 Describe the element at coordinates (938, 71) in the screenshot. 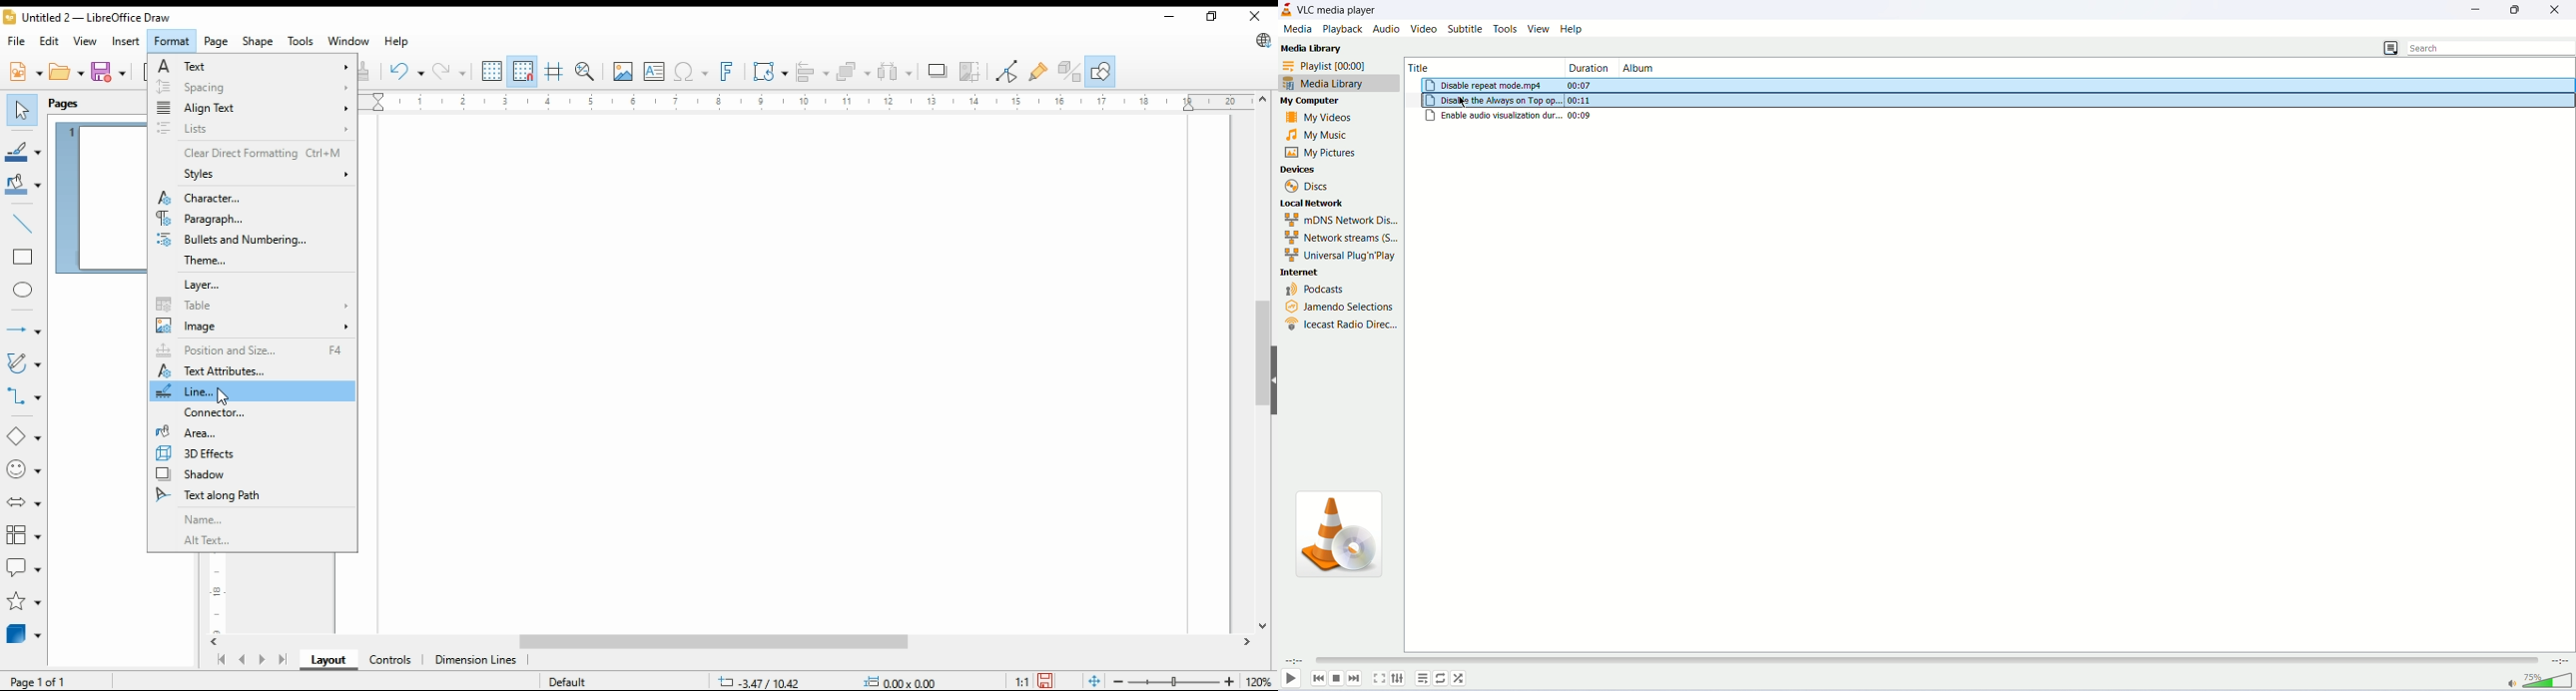

I see `shadow` at that location.